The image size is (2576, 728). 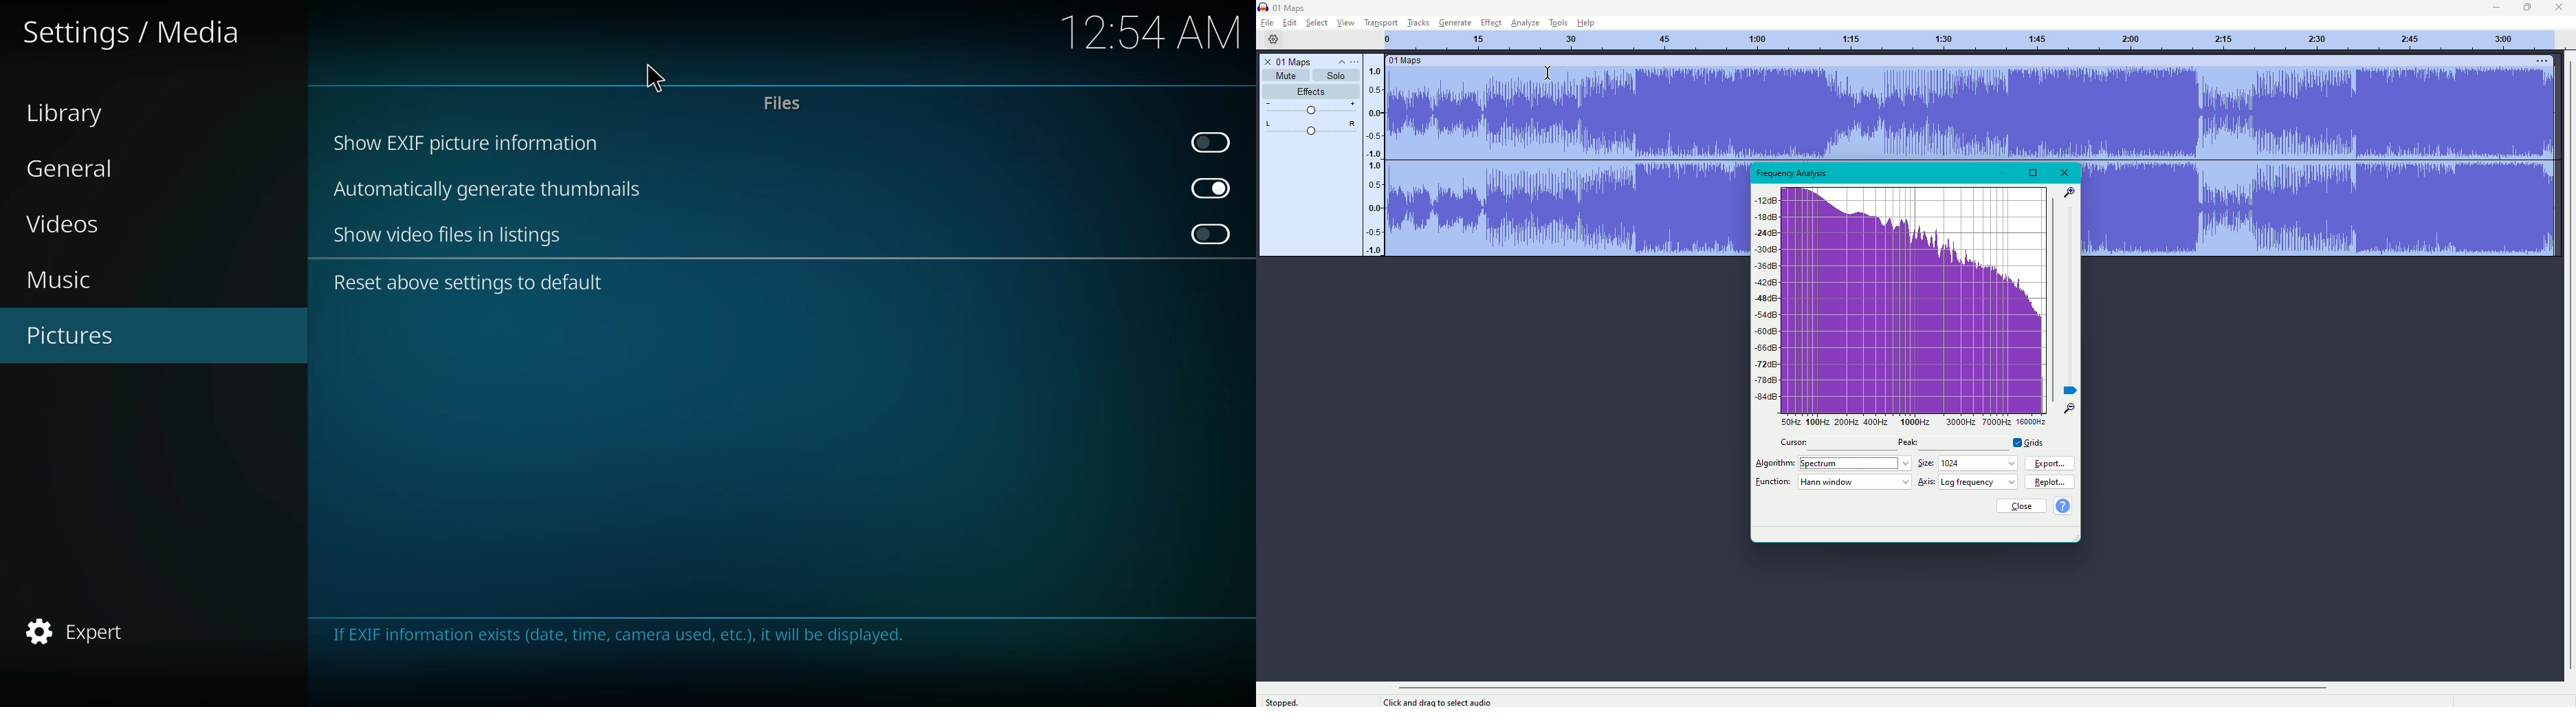 I want to click on Peak, so click(x=1911, y=443).